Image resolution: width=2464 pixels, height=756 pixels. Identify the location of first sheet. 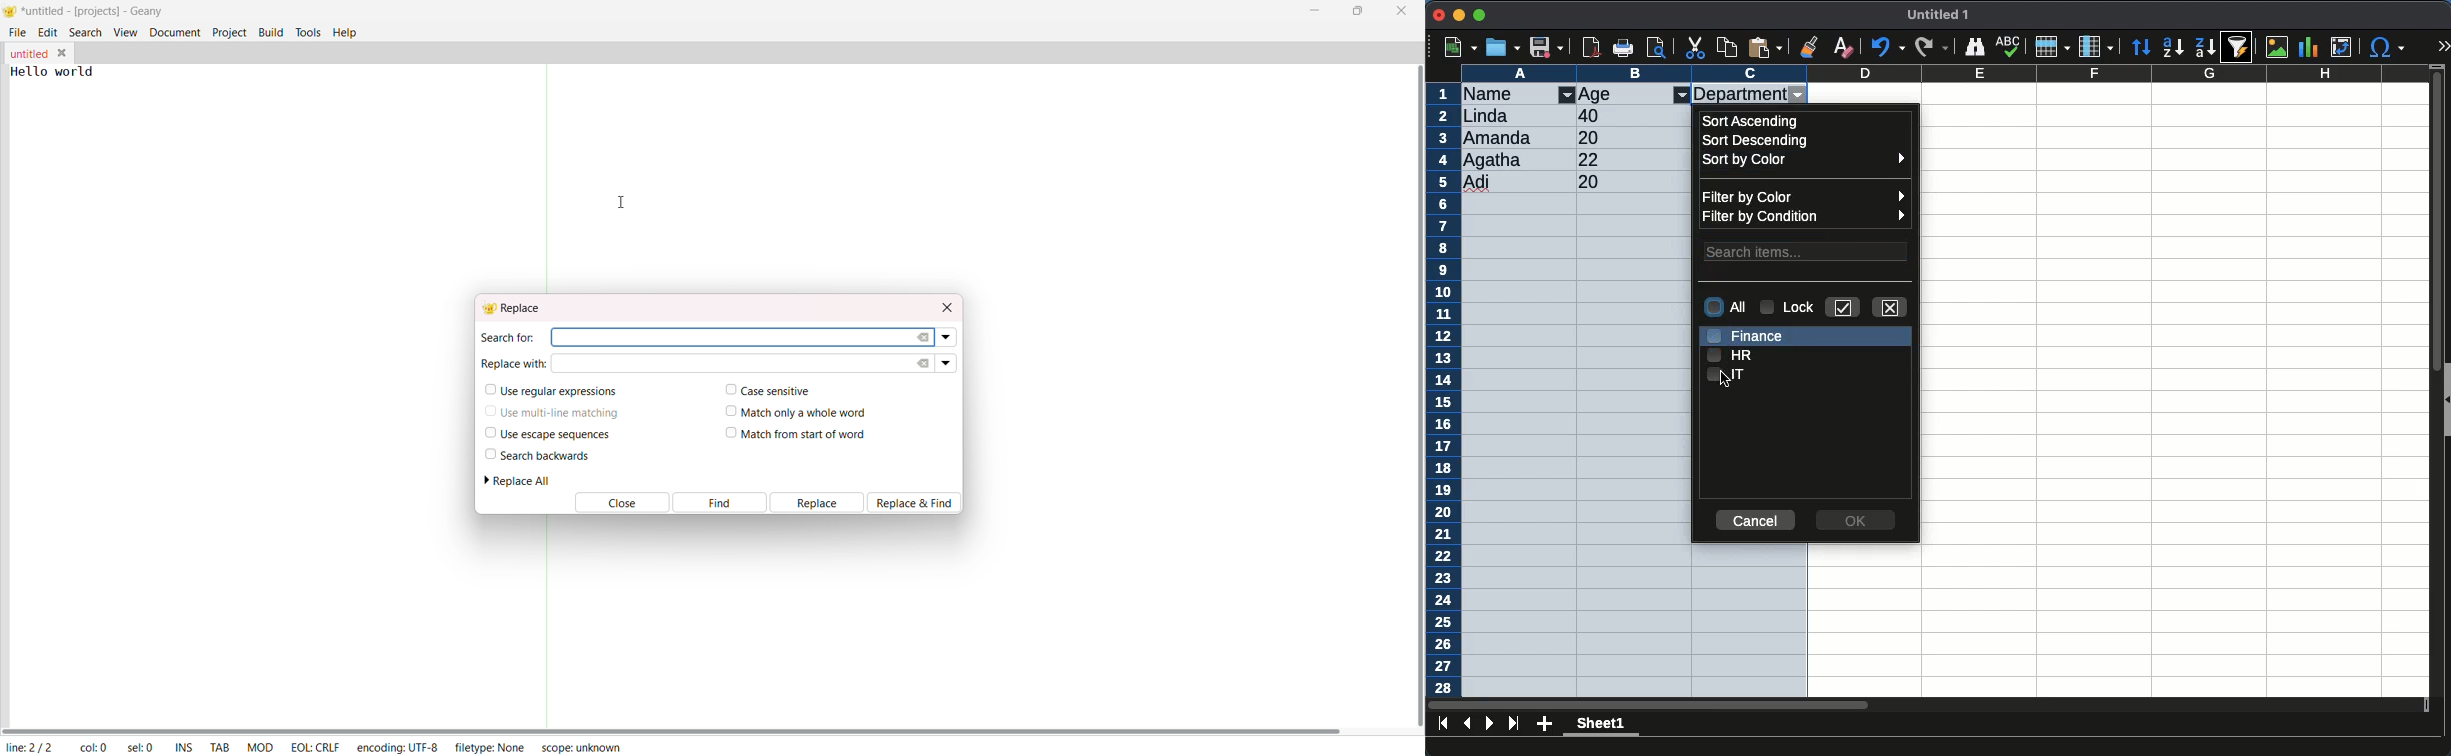
(1443, 723).